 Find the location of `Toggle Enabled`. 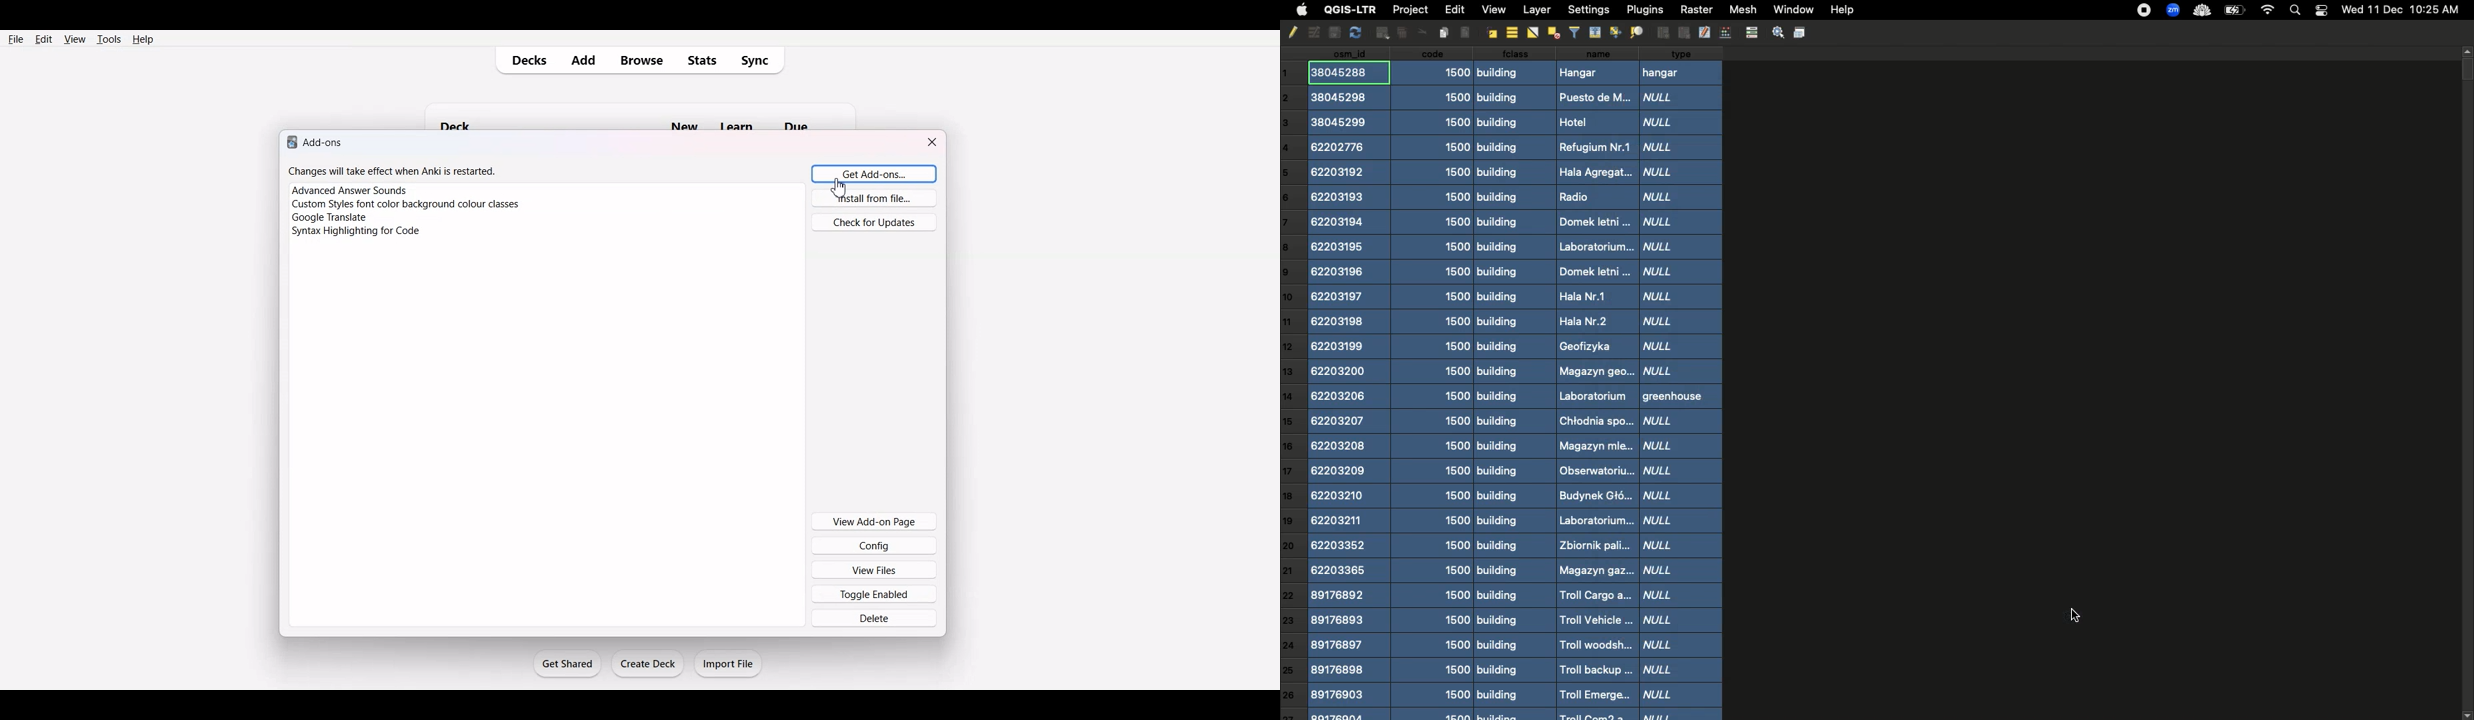

Toggle Enabled is located at coordinates (875, 593).